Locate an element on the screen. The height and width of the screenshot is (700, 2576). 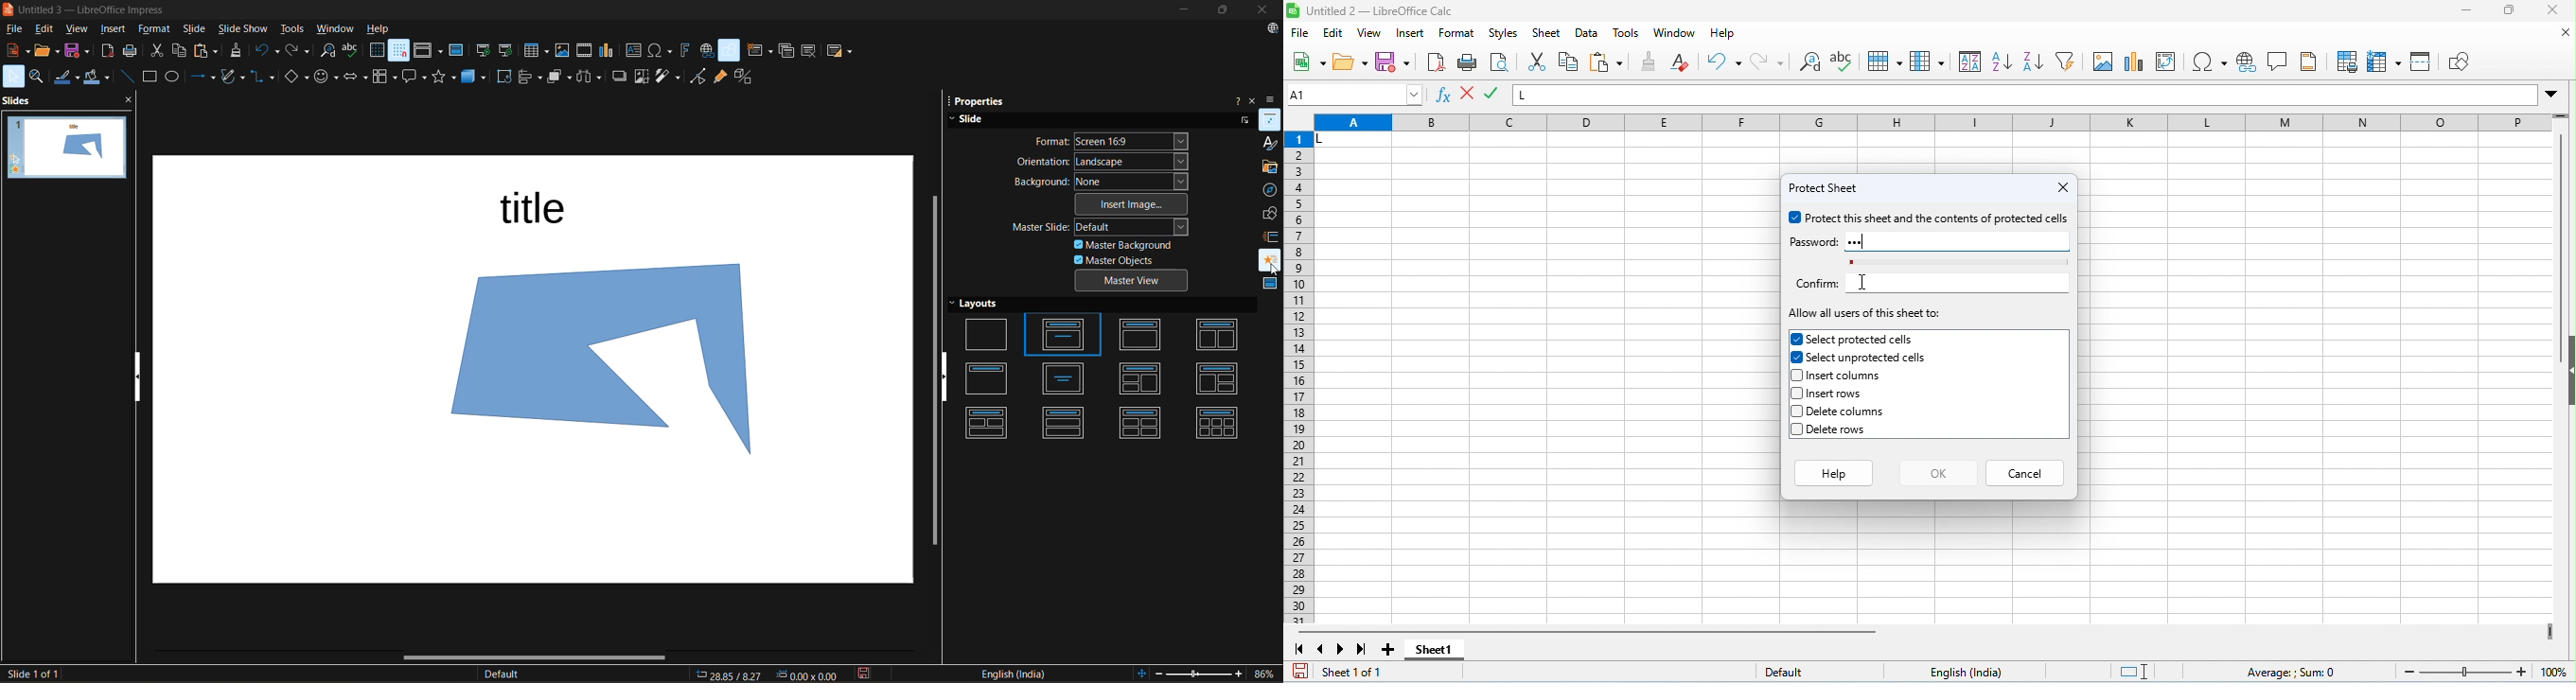
cell with data is located at coordinates (1352, 141).